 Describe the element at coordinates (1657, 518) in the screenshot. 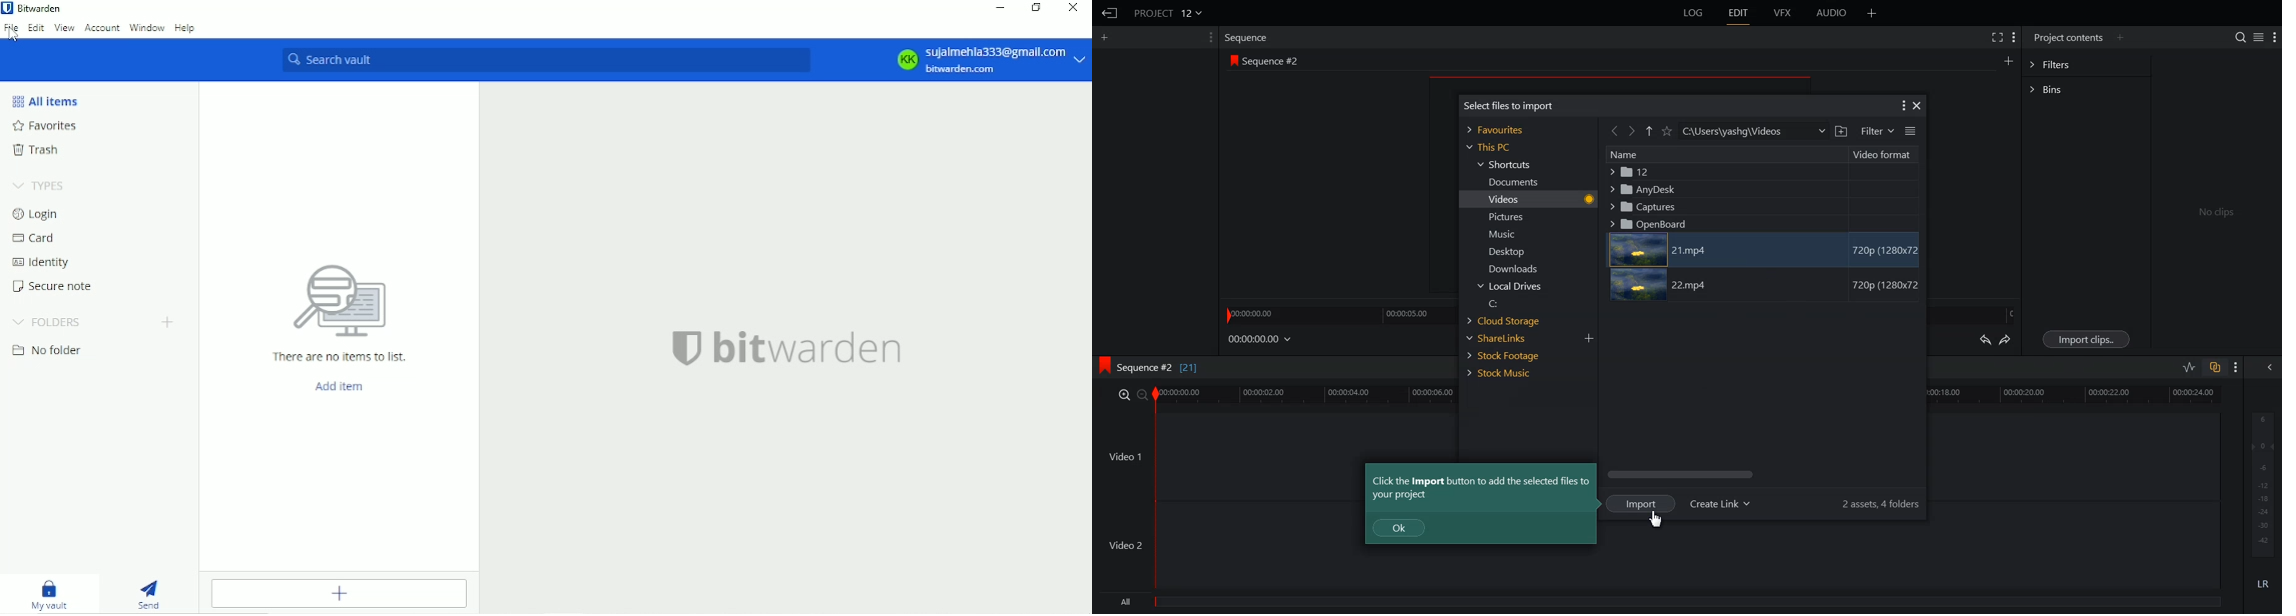

I see `Cursor` at that location.